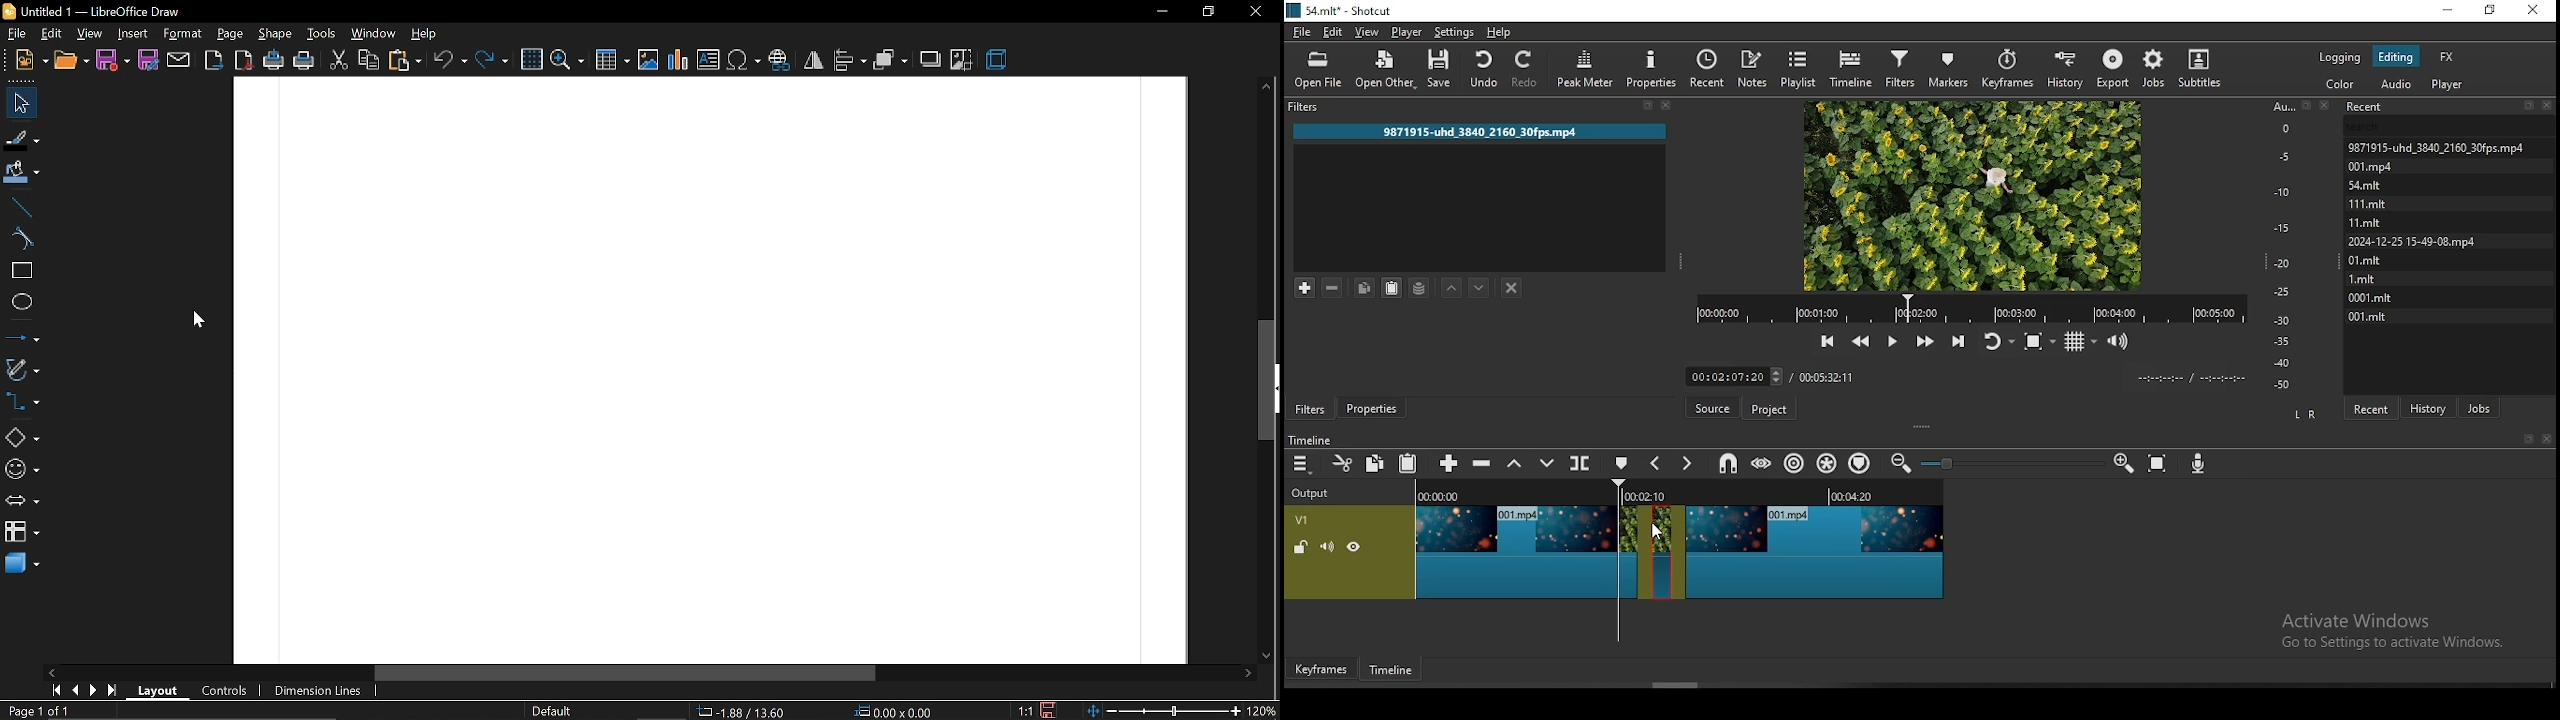 The height and width of the screenshot is (728, 2576). I want to click on view, so click(88, 34).